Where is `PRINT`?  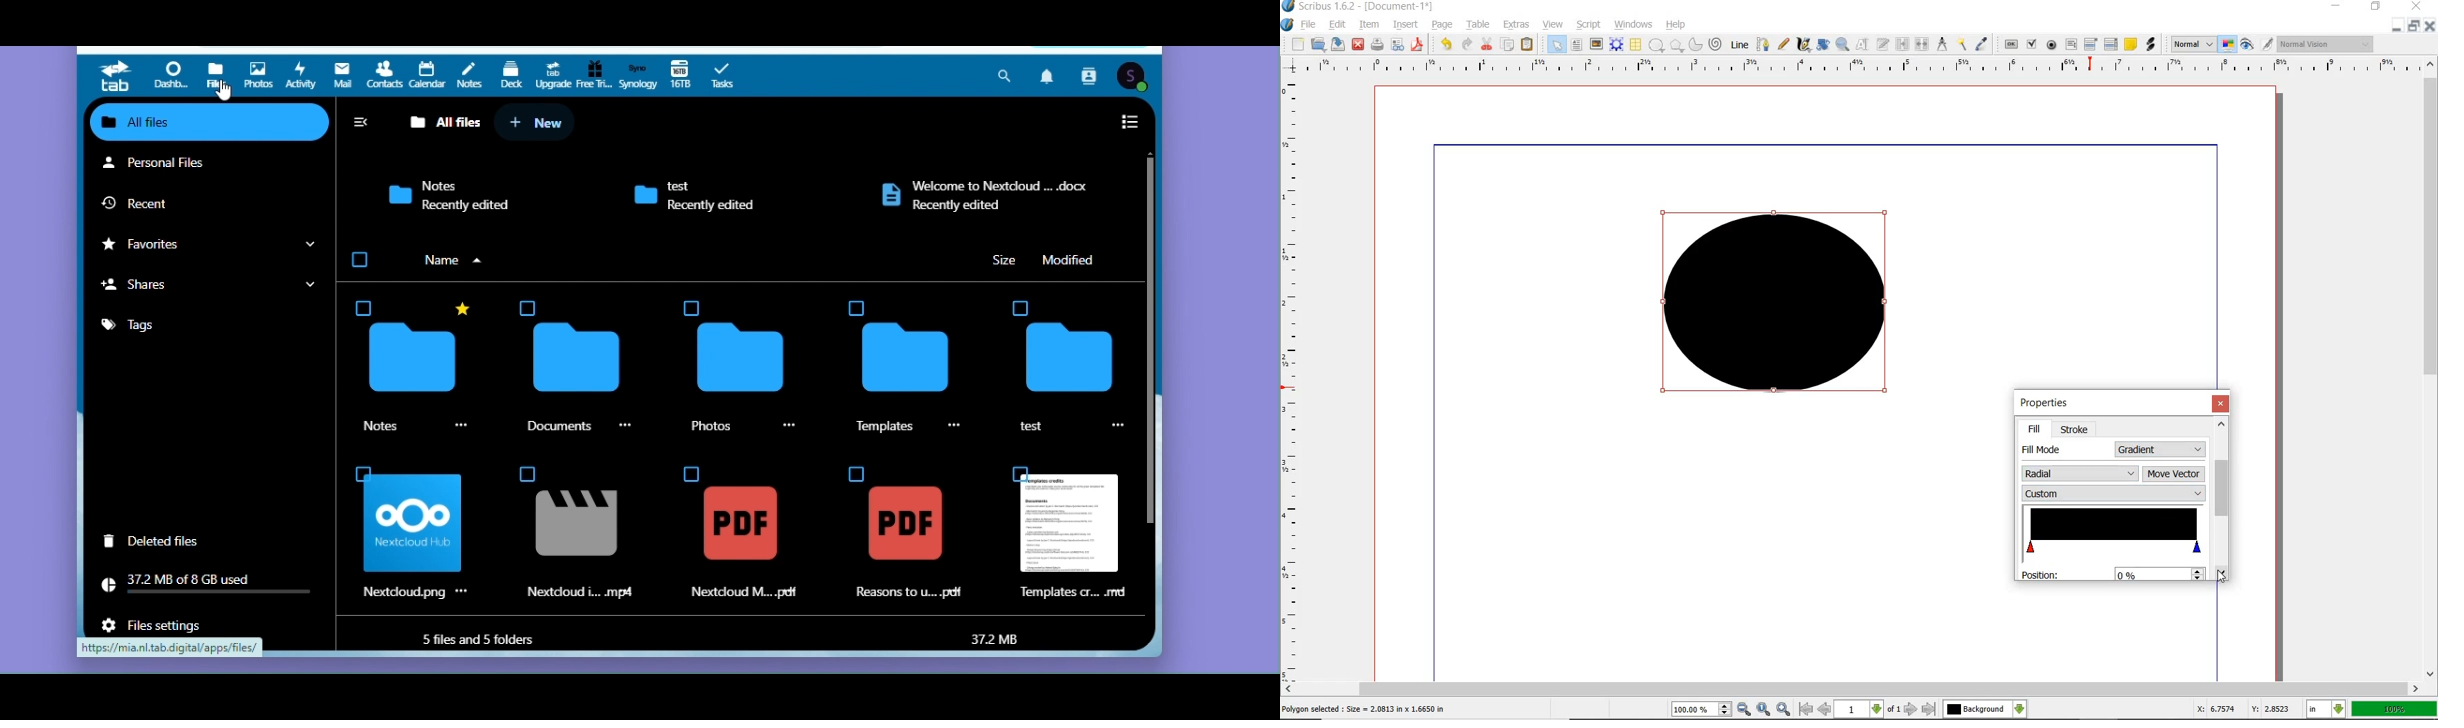 PRINT is located at coordinates (1377, 46).